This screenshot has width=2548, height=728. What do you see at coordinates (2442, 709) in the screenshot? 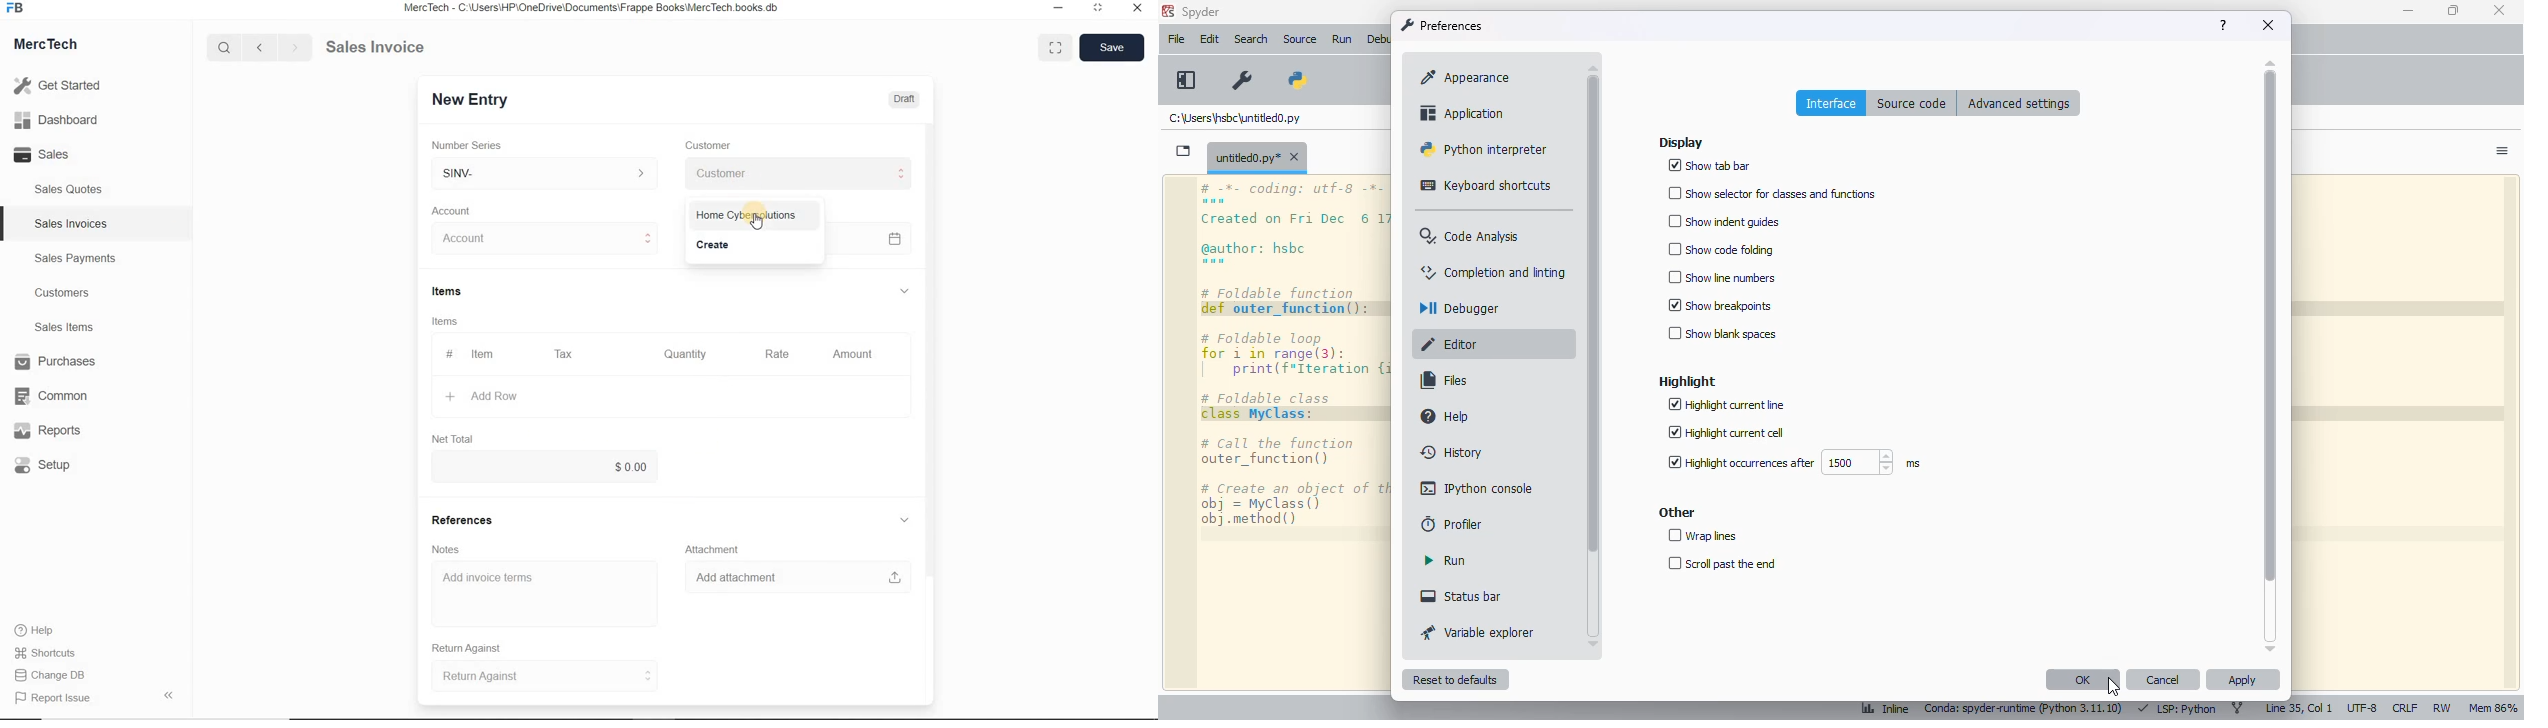
I see `RW` at bounding box center [2442, 709].